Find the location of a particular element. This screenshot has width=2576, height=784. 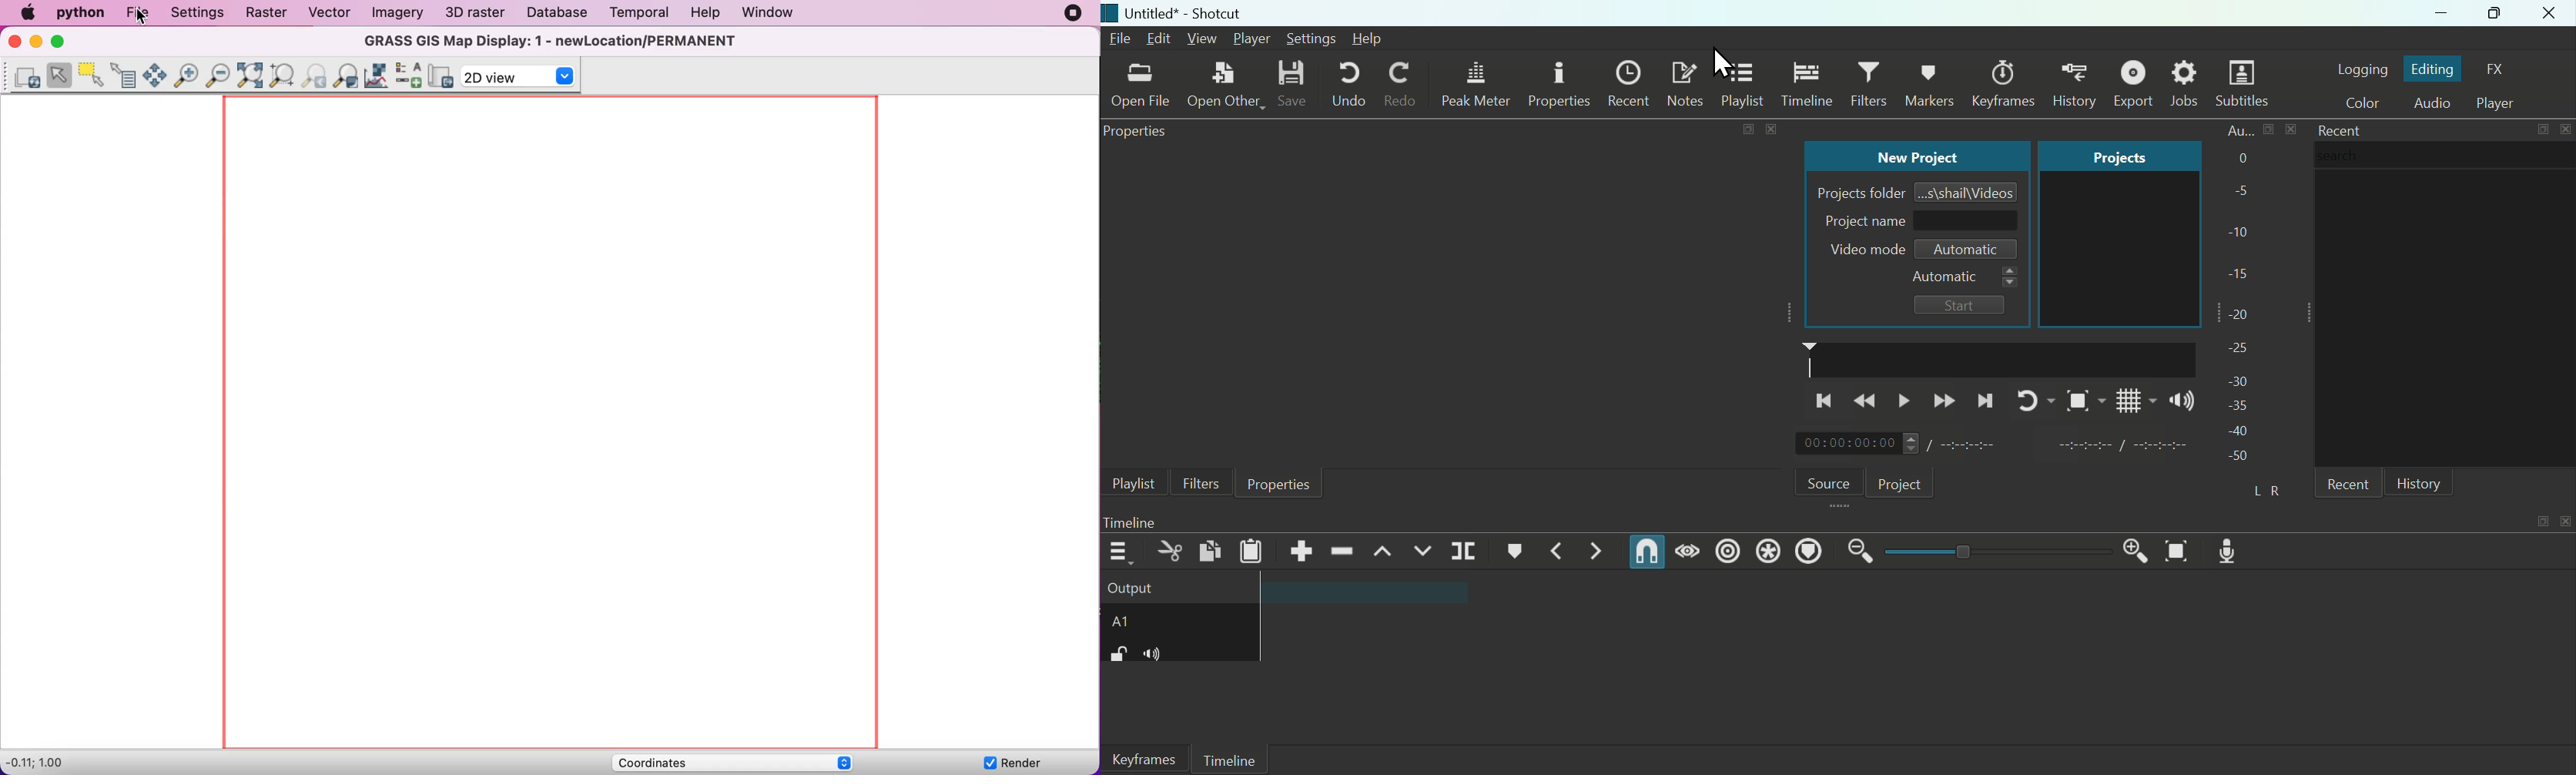

Projects is located at coordinates (2105, 156).